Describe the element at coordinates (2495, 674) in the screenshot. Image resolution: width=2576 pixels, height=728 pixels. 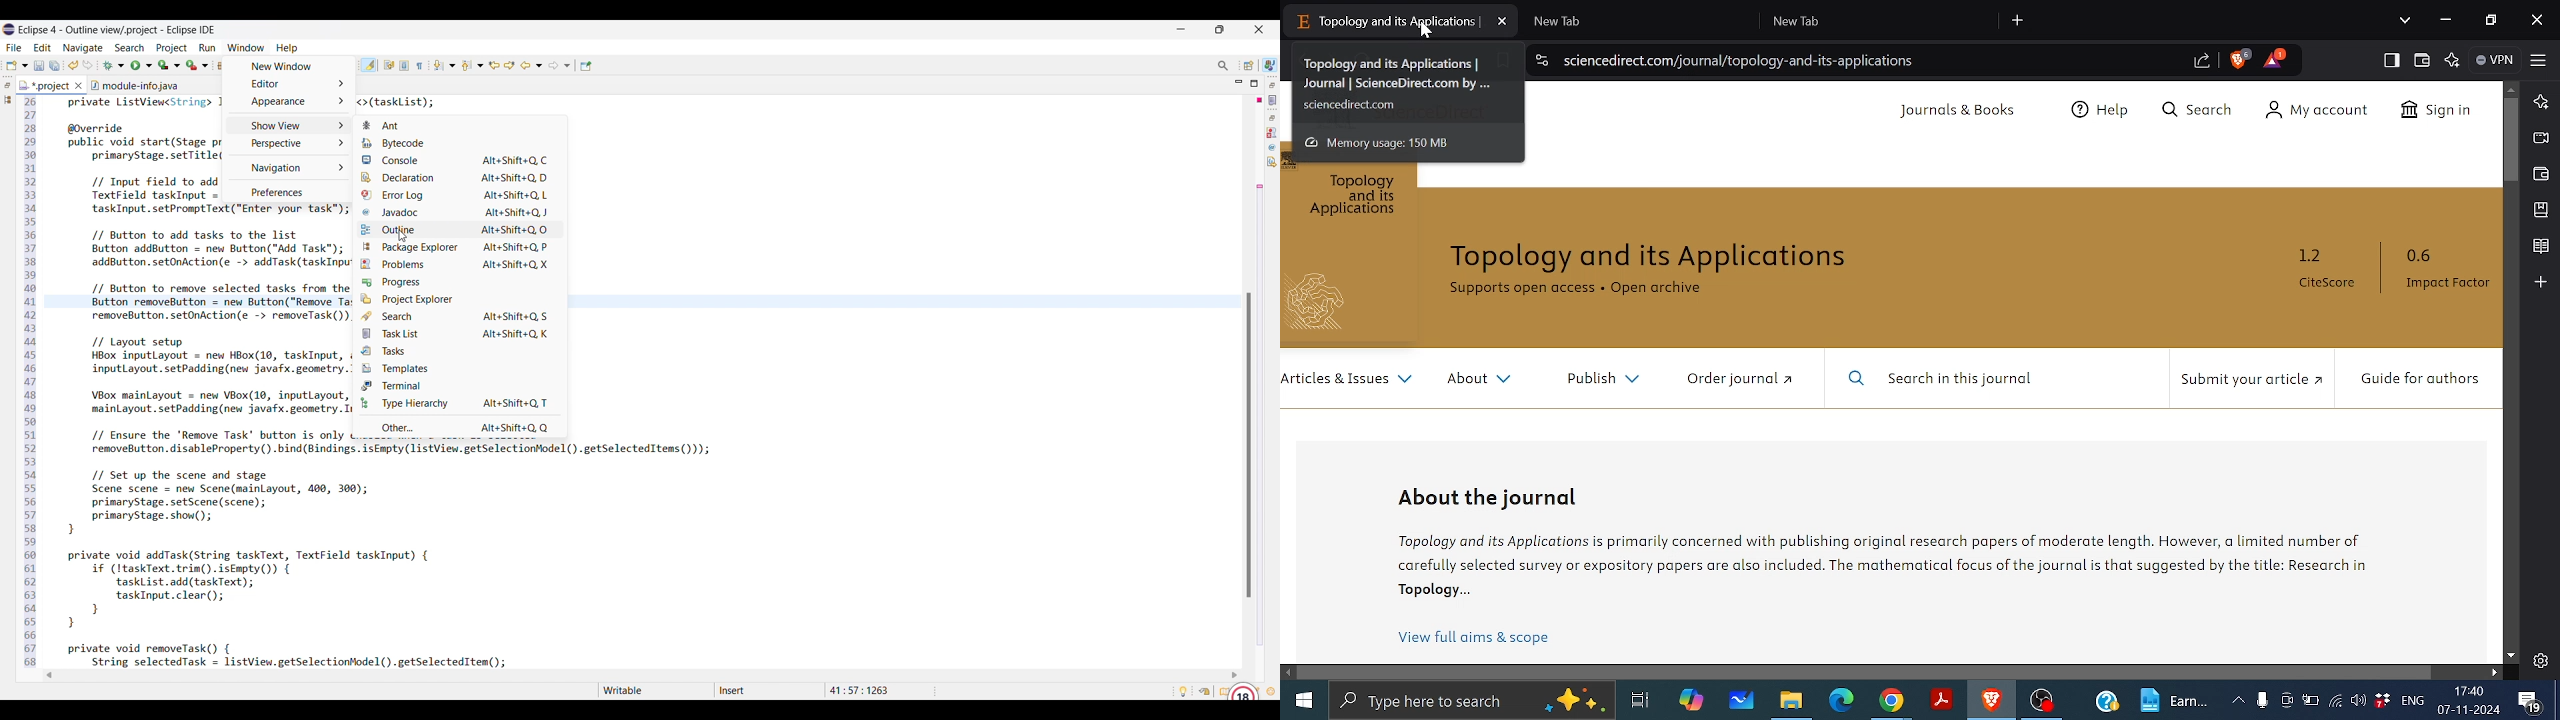
I see `Move right` at that location.